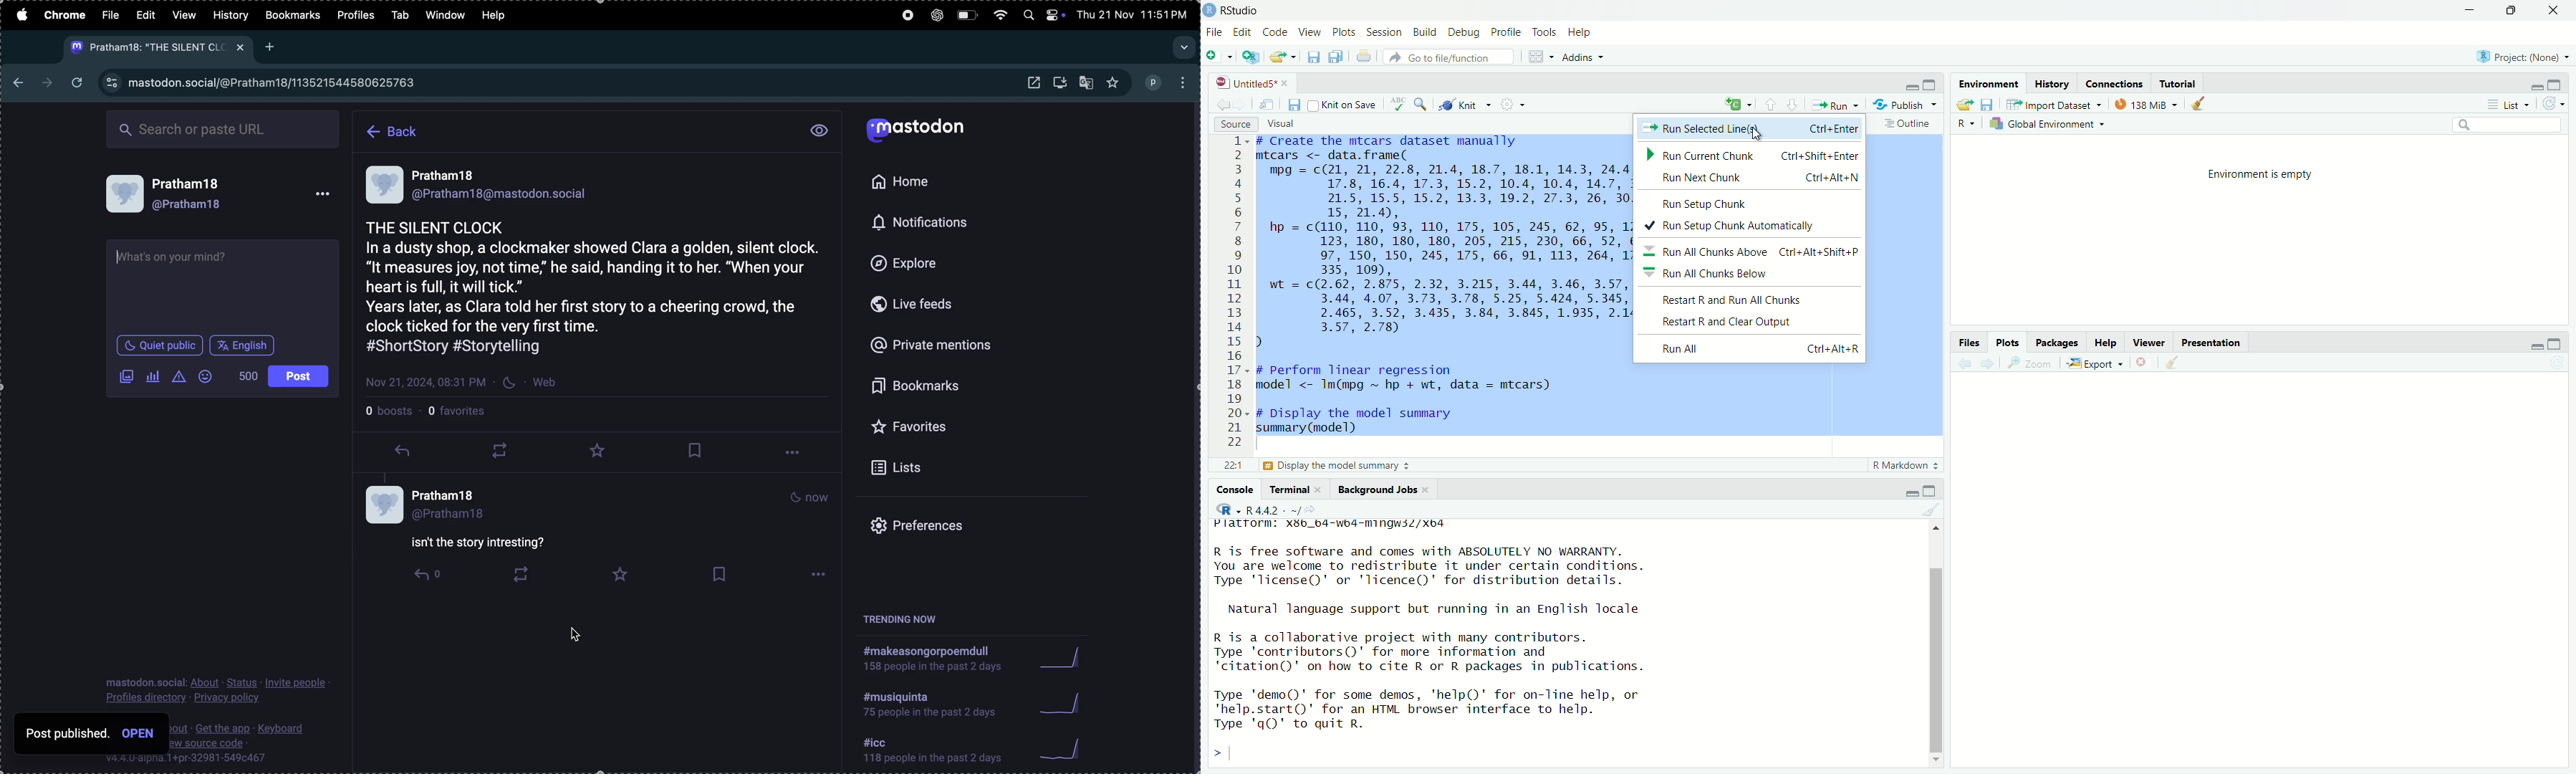 This screenshot has width=2576, height=784. What do you see at coordinates (949, 428) in the screenshot?
I see `favourites` at bounding box center [949, 428].